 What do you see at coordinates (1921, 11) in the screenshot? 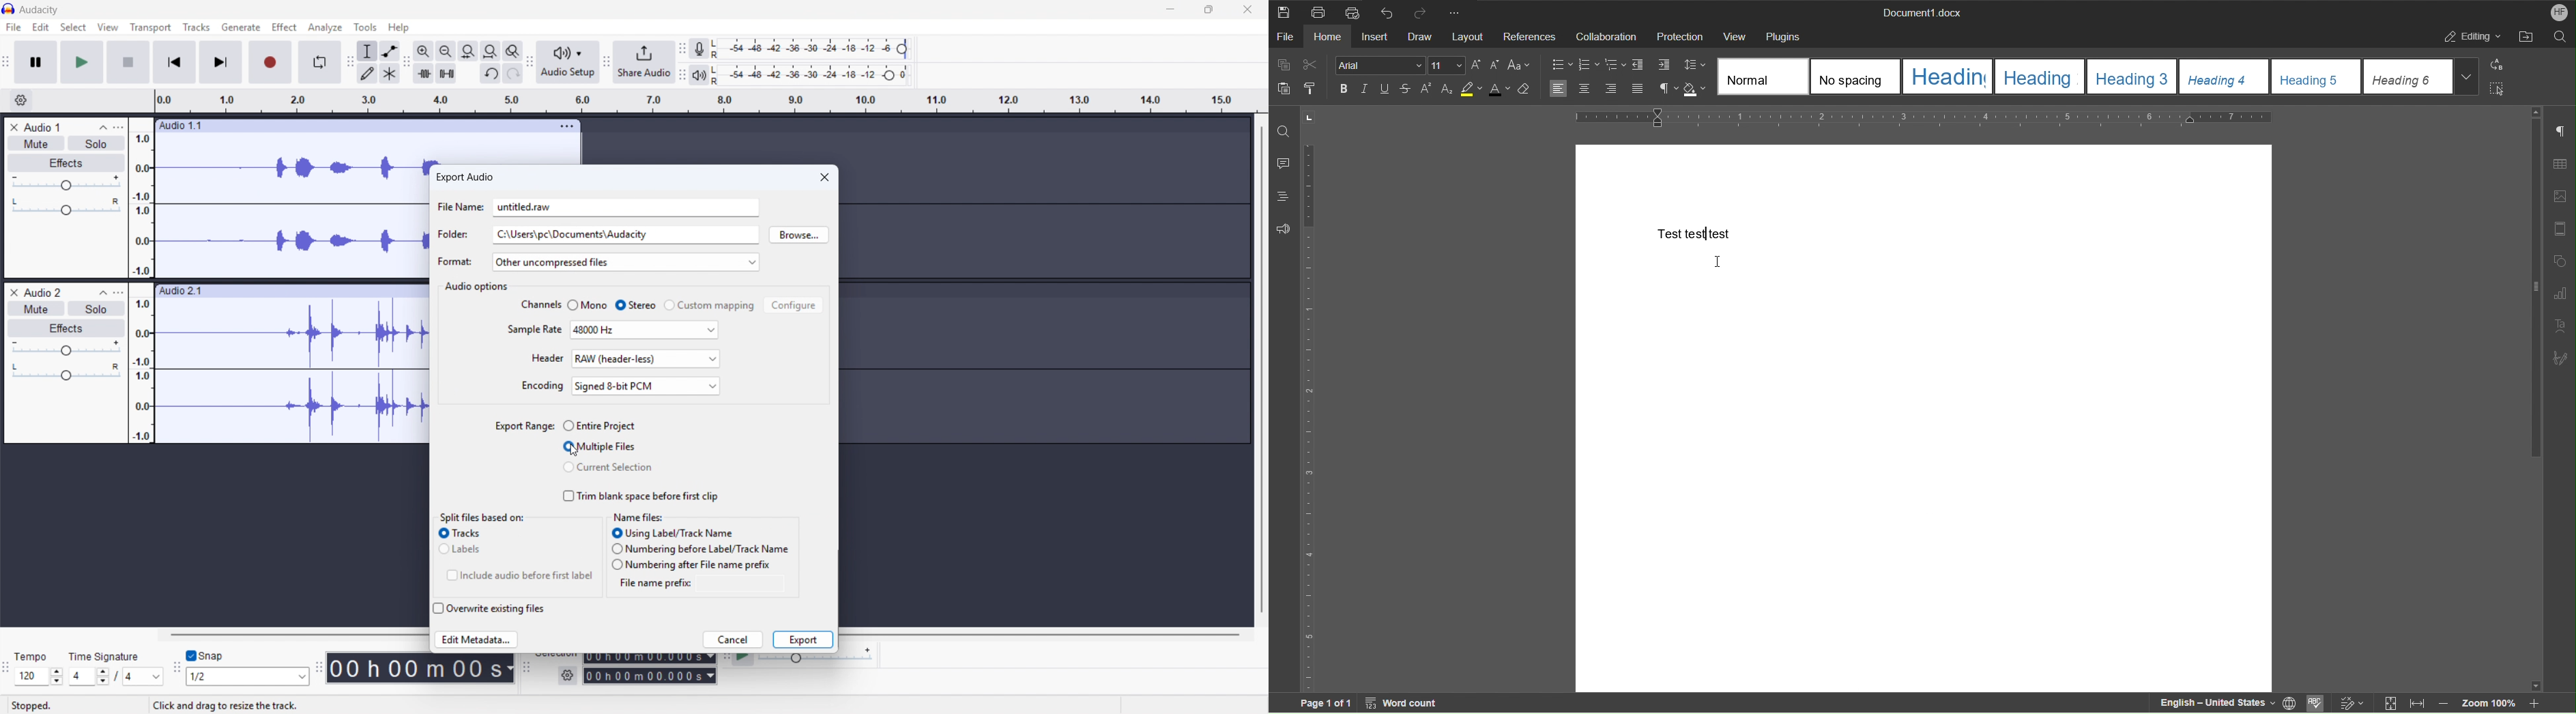
I see `Document Name` at bounding box center [1921, 11].